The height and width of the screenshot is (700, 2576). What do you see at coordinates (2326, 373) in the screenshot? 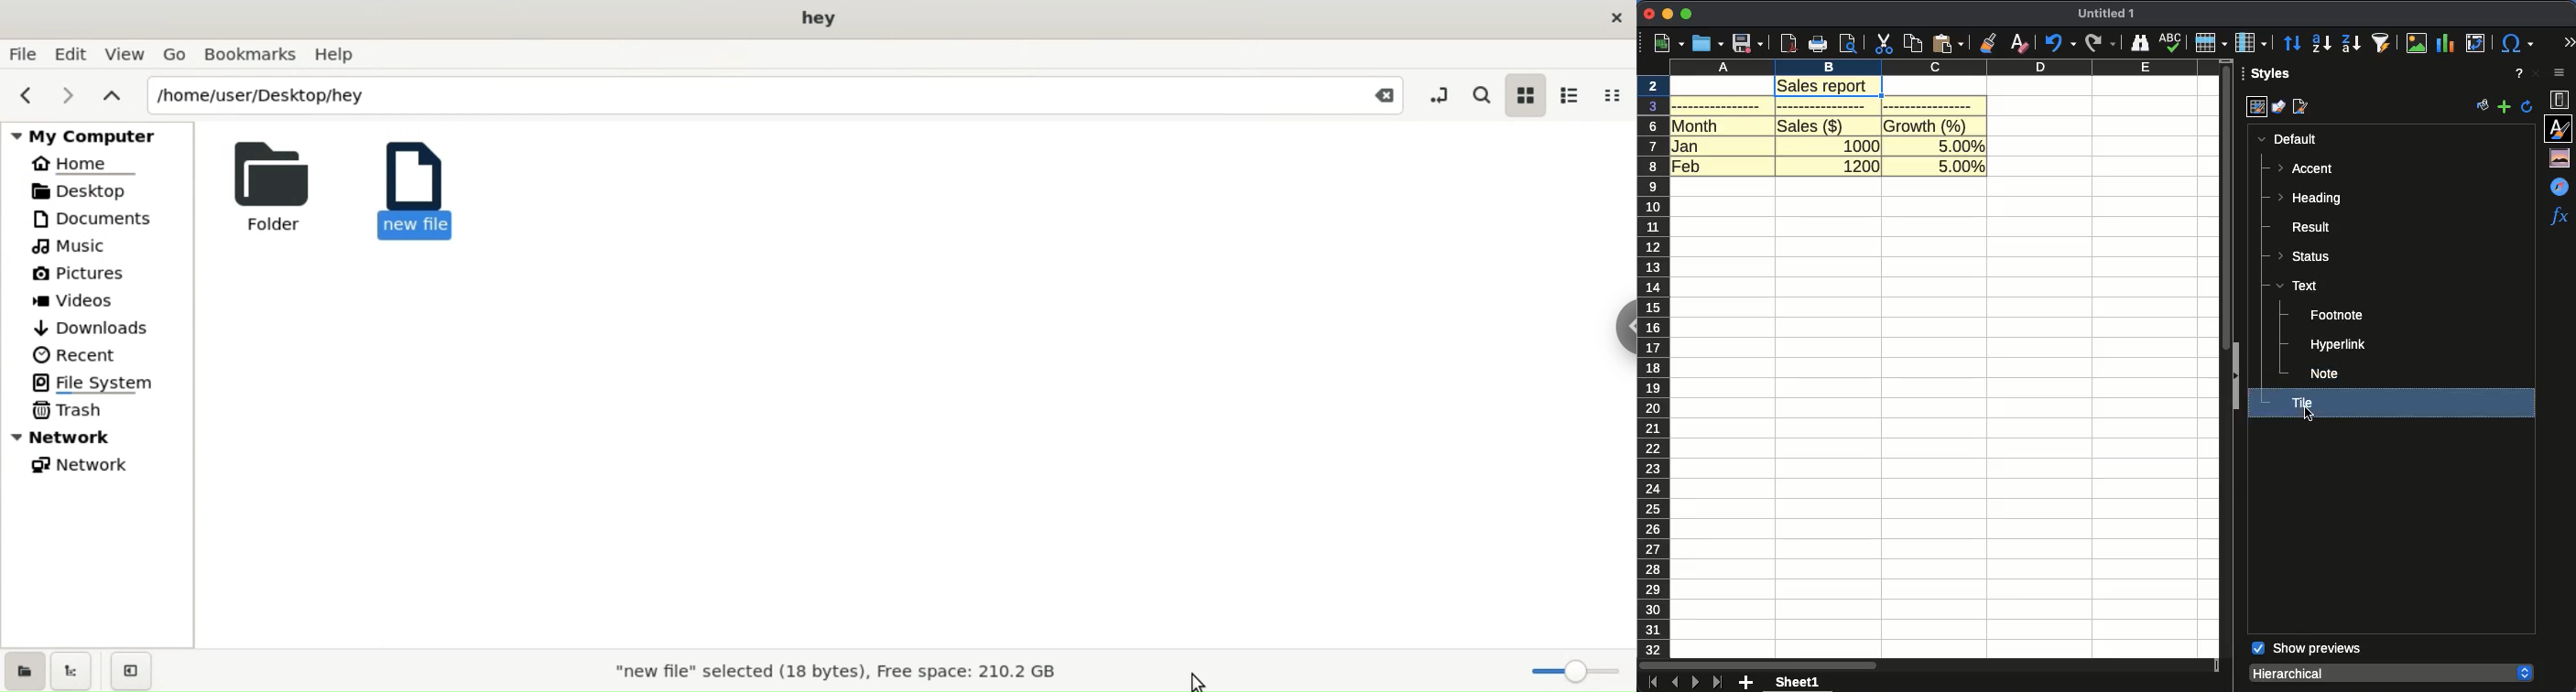
I see `note` at bounding box center [2326, 373].